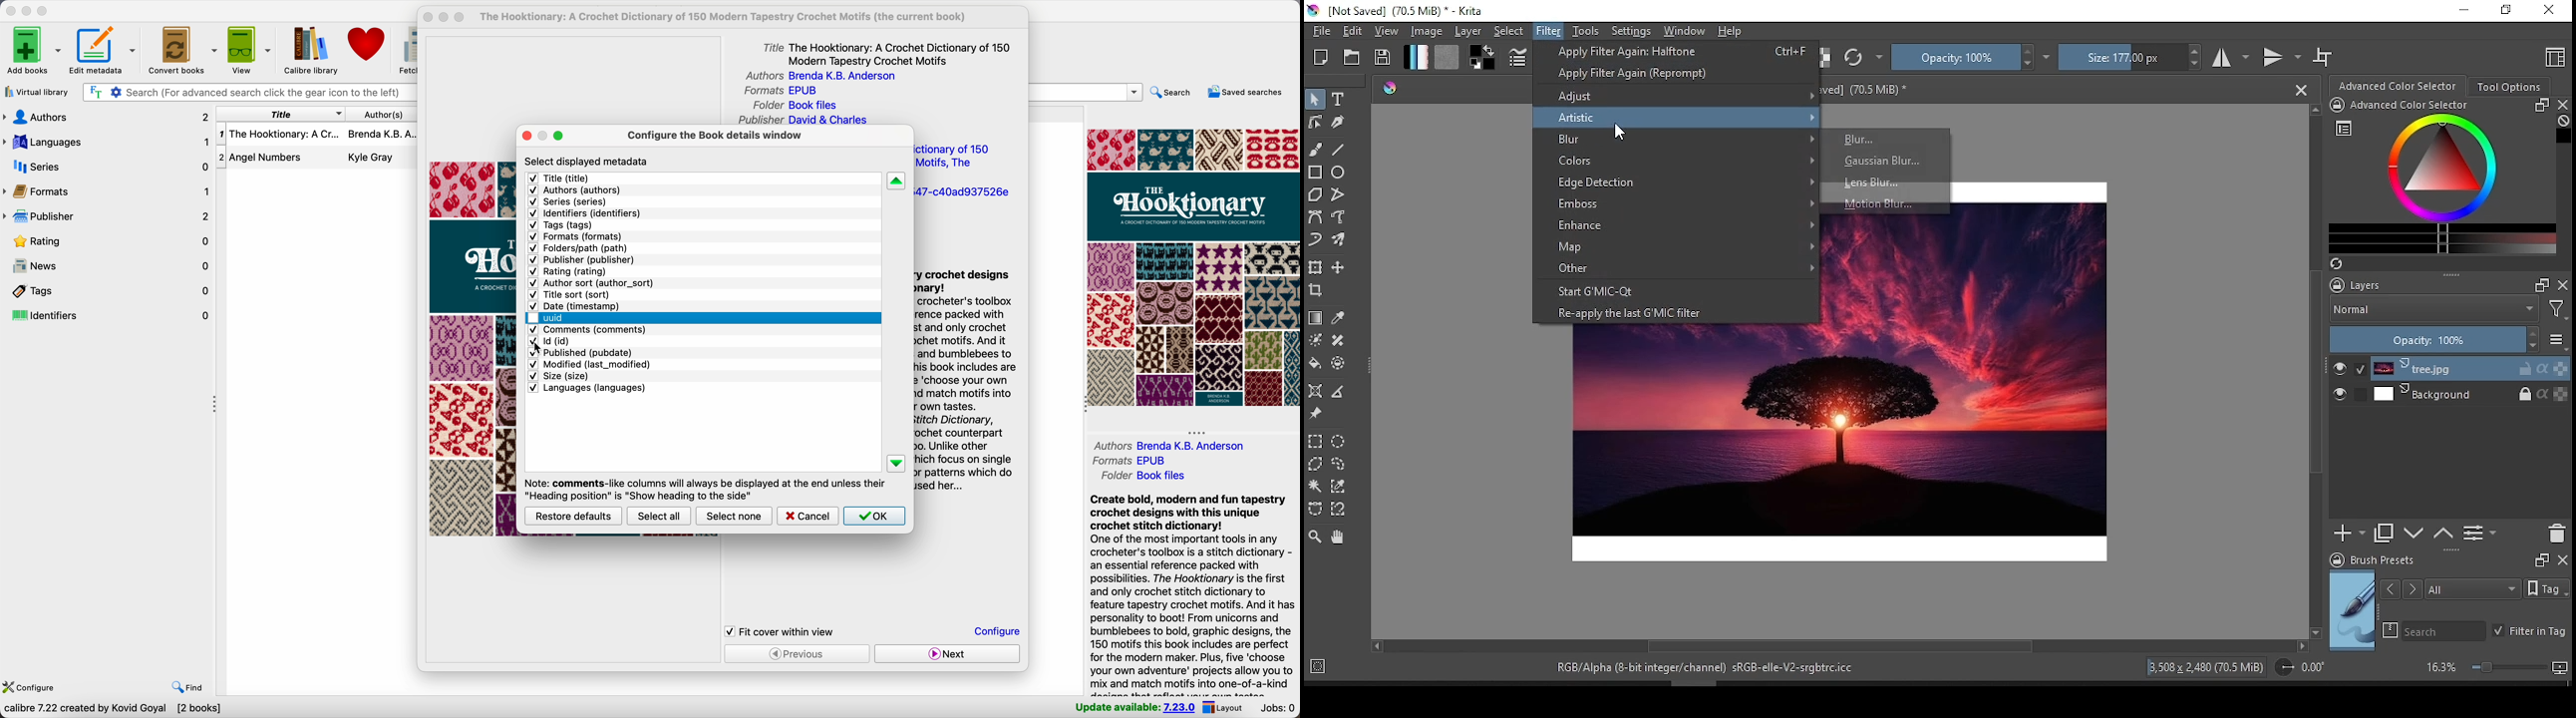  Describe the element at coordinates (429, 17) in the screenshot. I see `close popup` at that location.